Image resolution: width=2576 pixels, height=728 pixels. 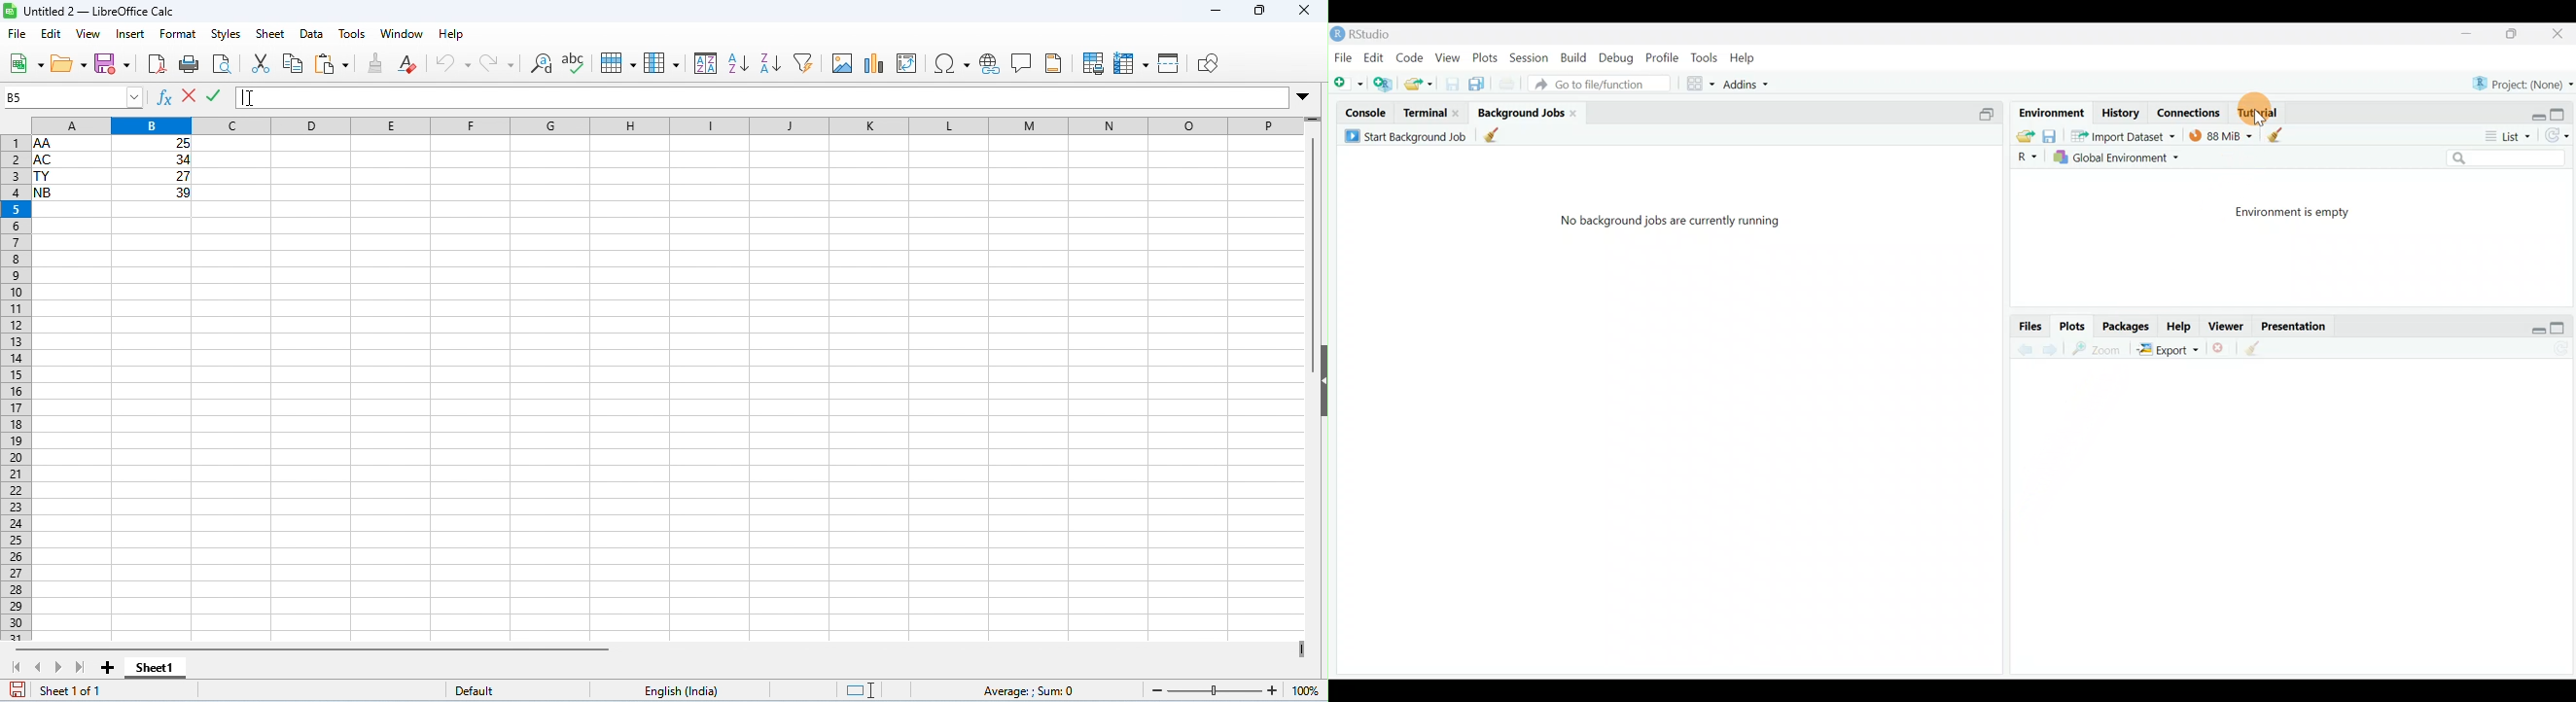 I want to click on drop down, so click(x=1304, y=97).